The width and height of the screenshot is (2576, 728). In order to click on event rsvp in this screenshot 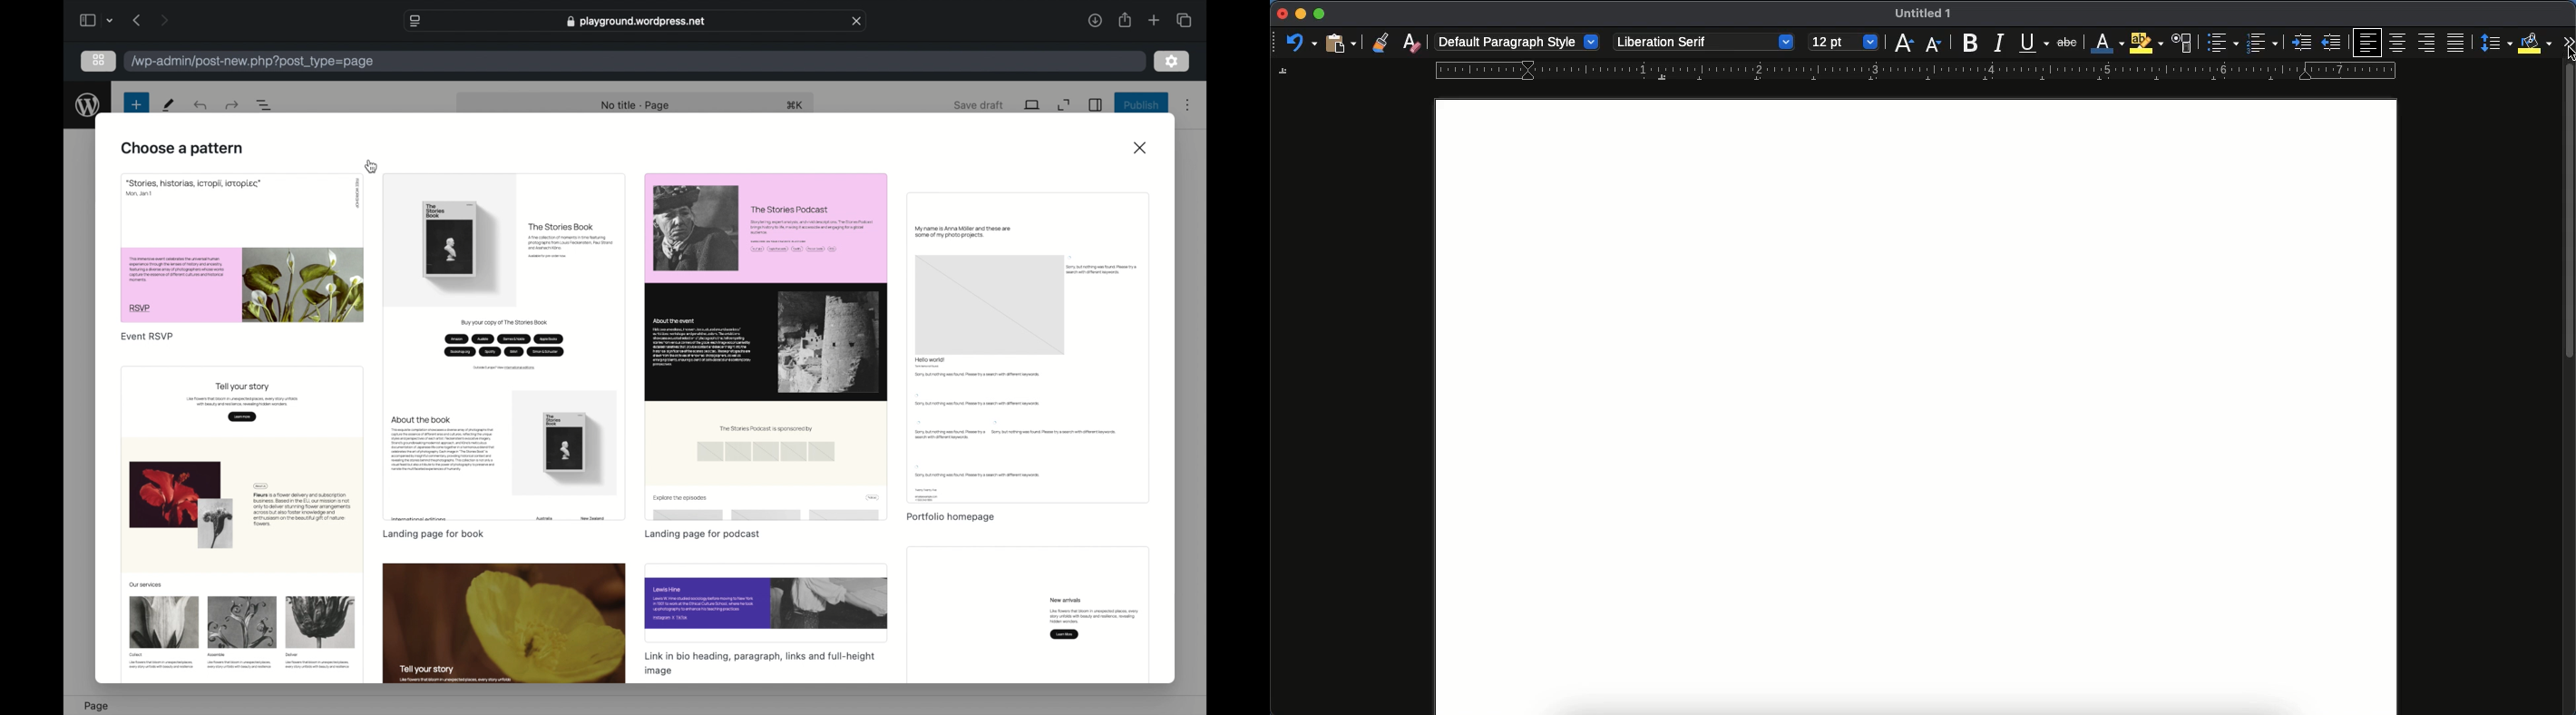, I will do `click(147, 337)`.